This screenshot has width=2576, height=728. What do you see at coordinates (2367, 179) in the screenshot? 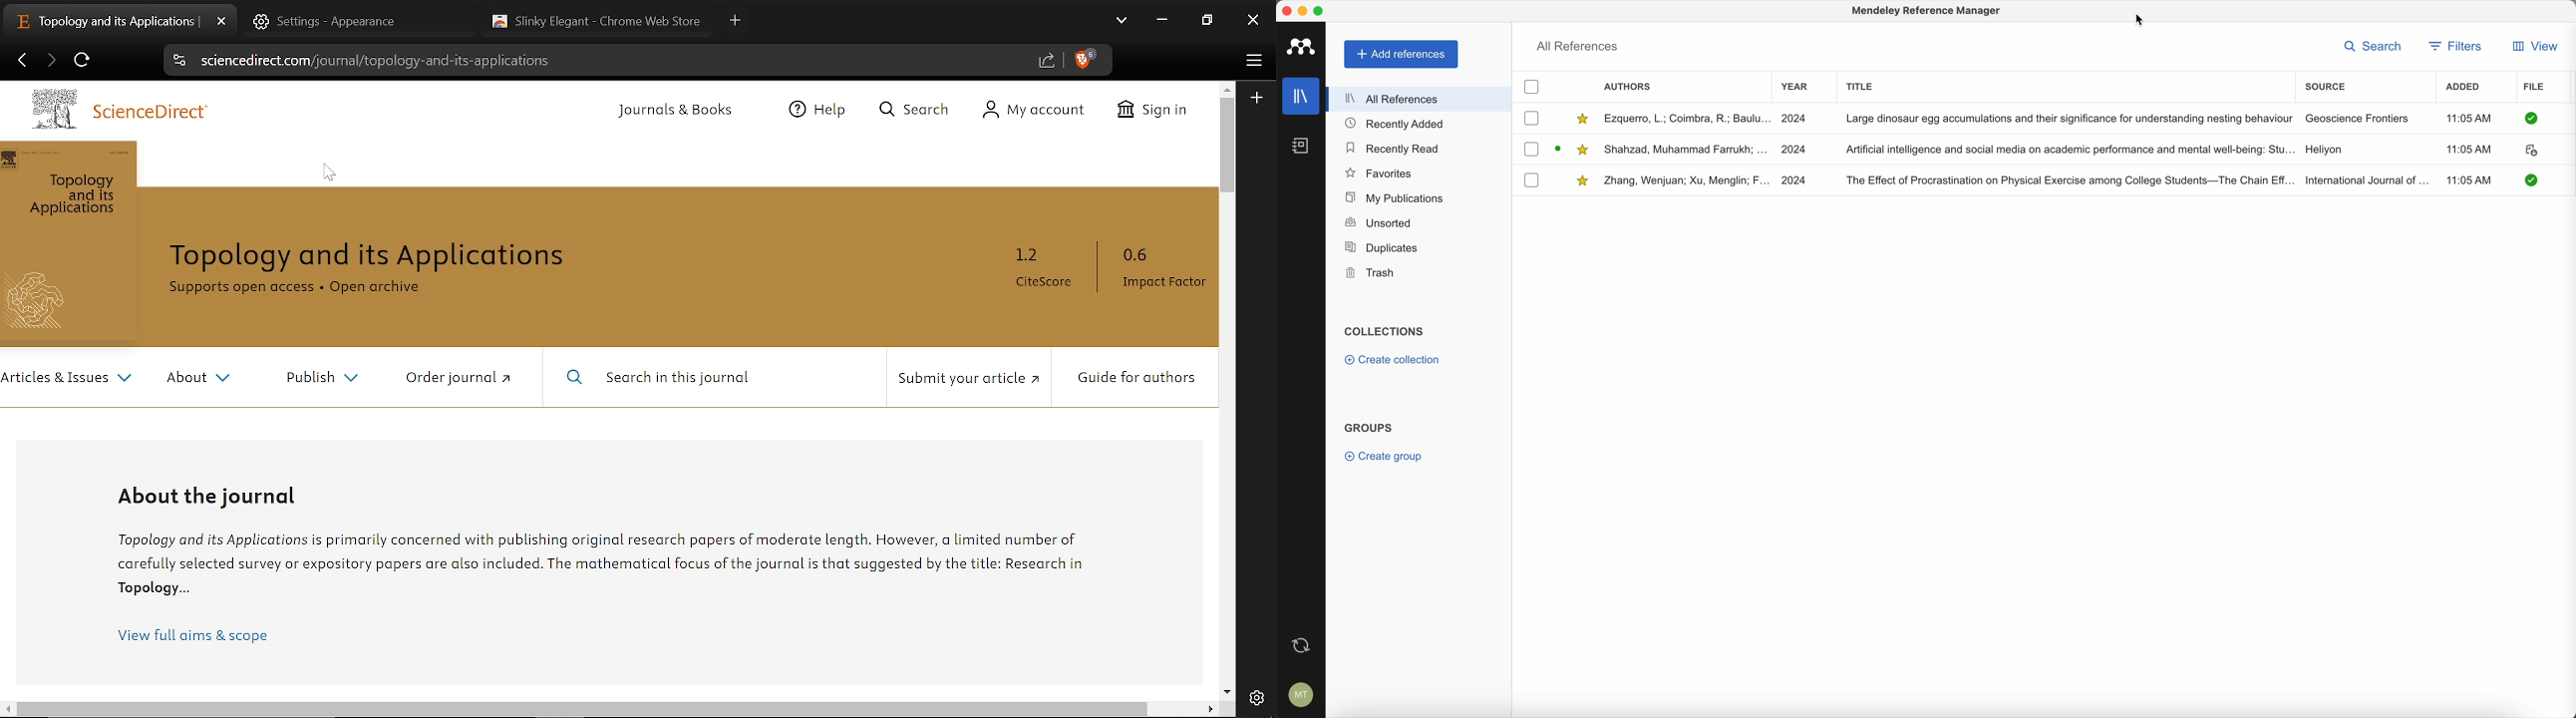
I see `International Journal of...` at bounding box center [2367, 179].